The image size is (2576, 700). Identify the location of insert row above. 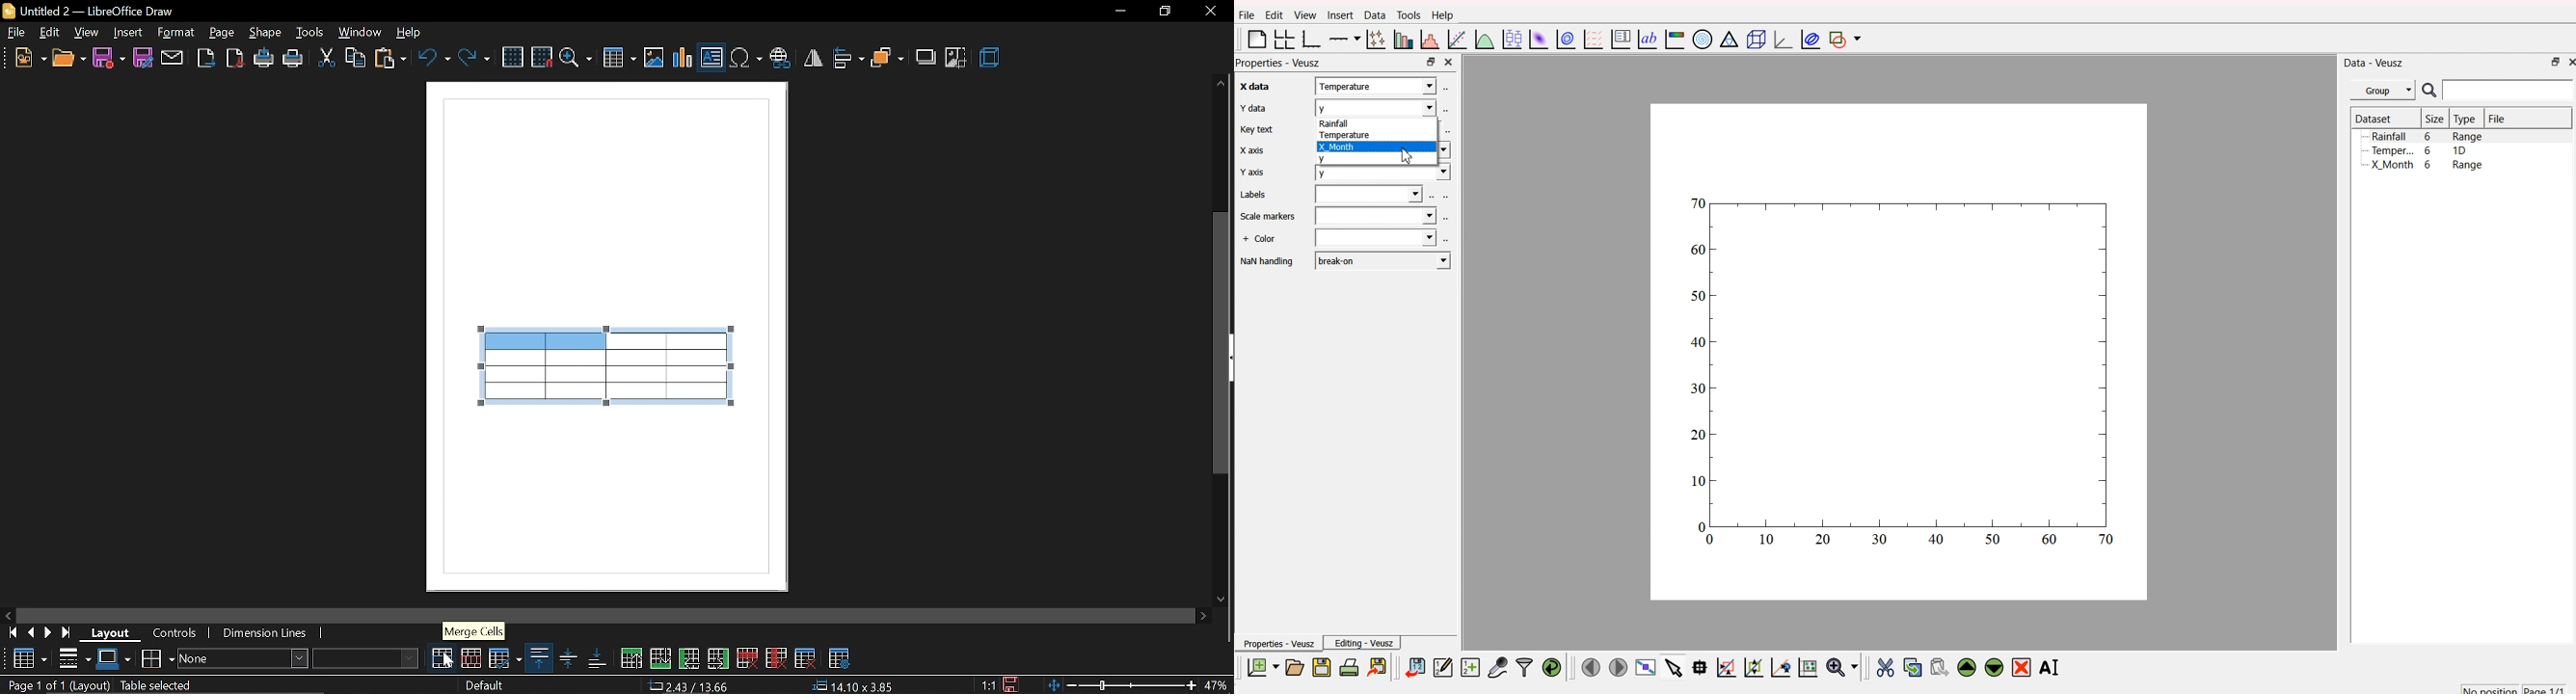
(631, 658).